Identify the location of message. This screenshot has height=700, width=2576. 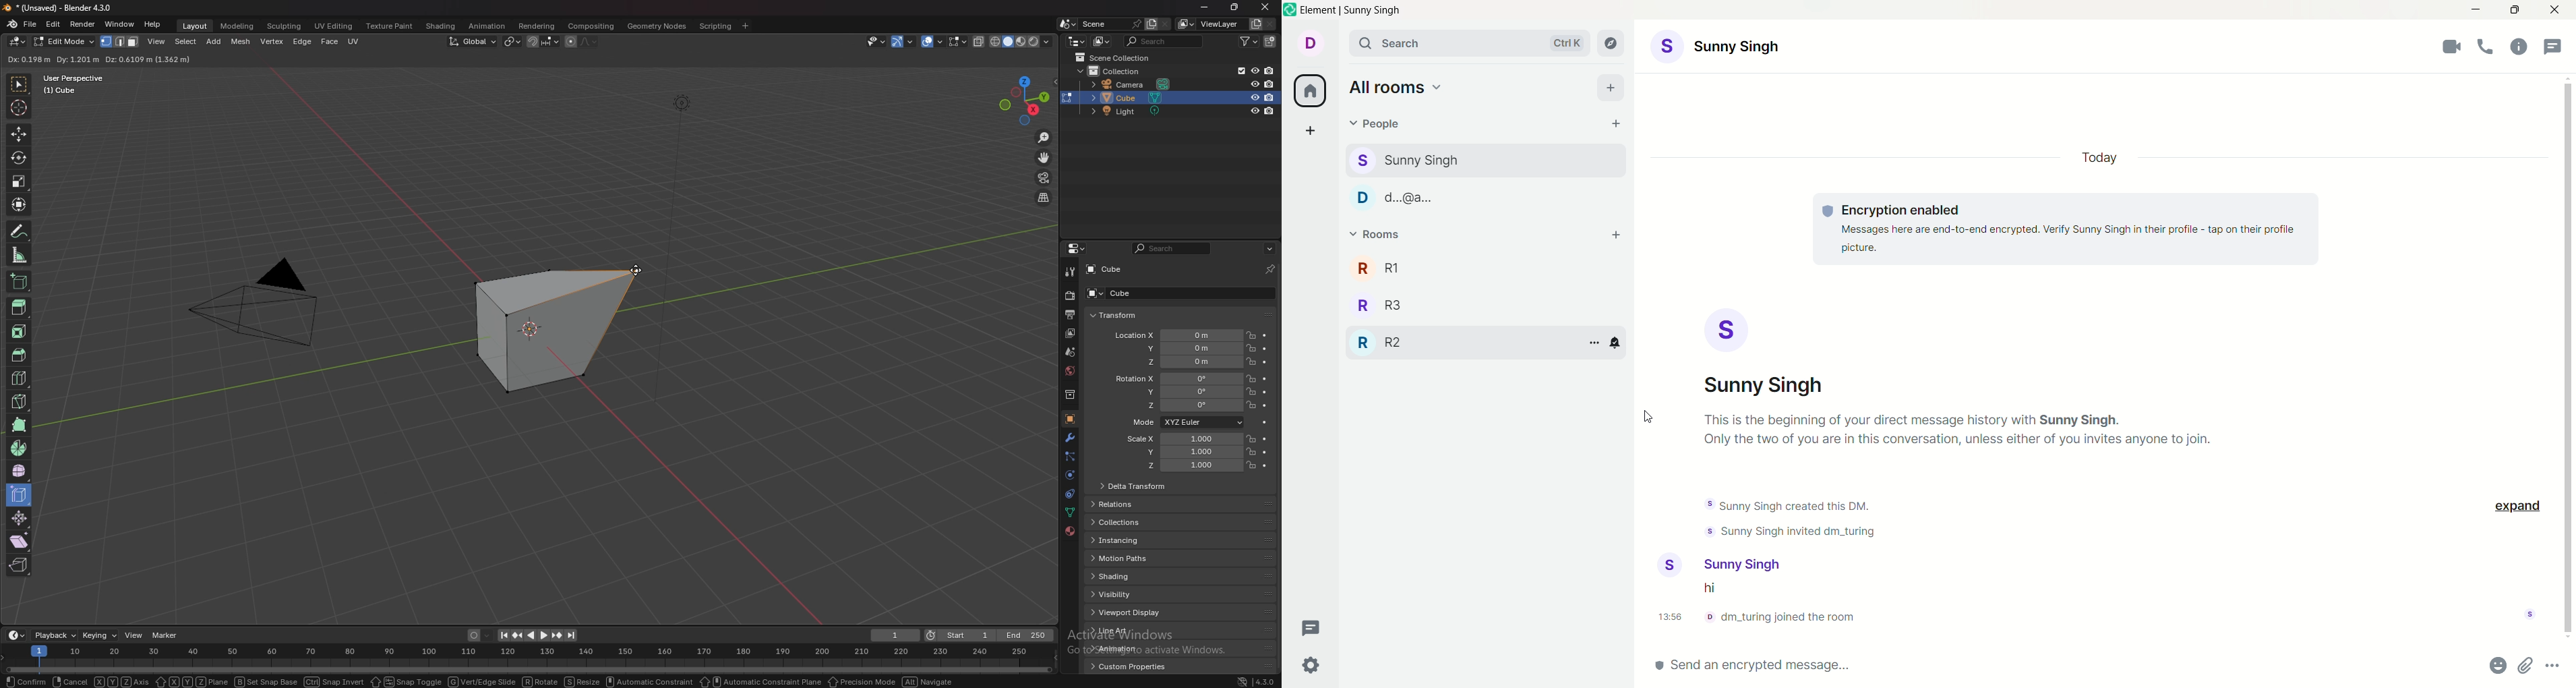
(1718, 590).